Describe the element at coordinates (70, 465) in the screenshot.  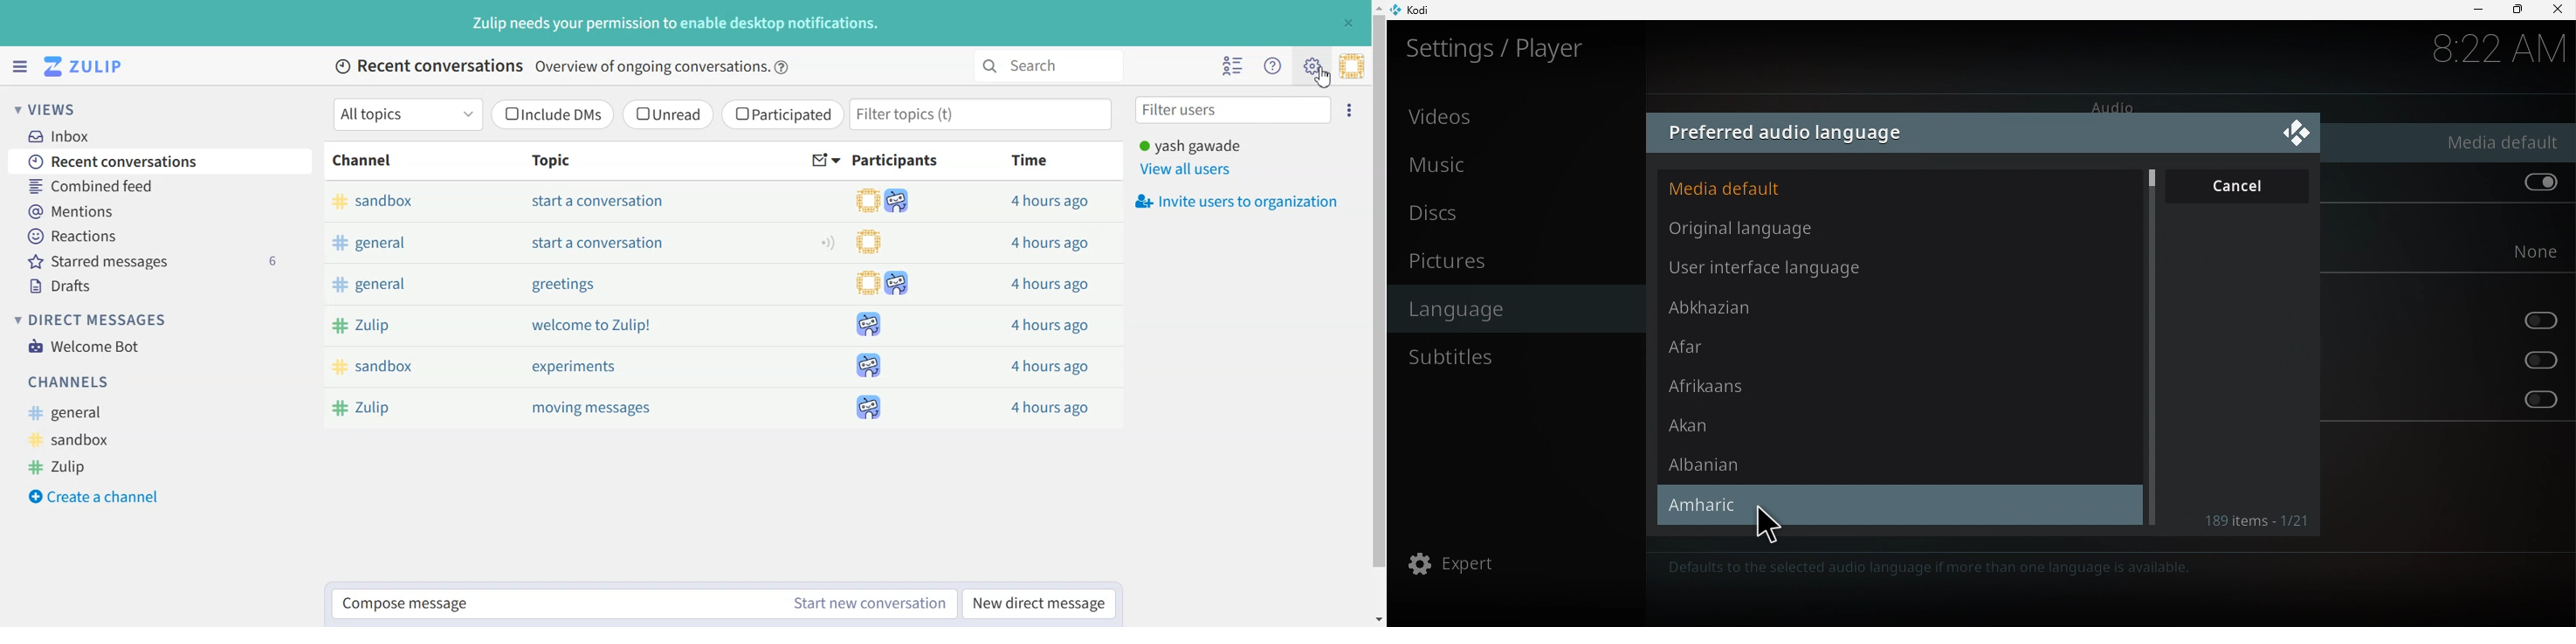
I see `#Zulip` at that location.